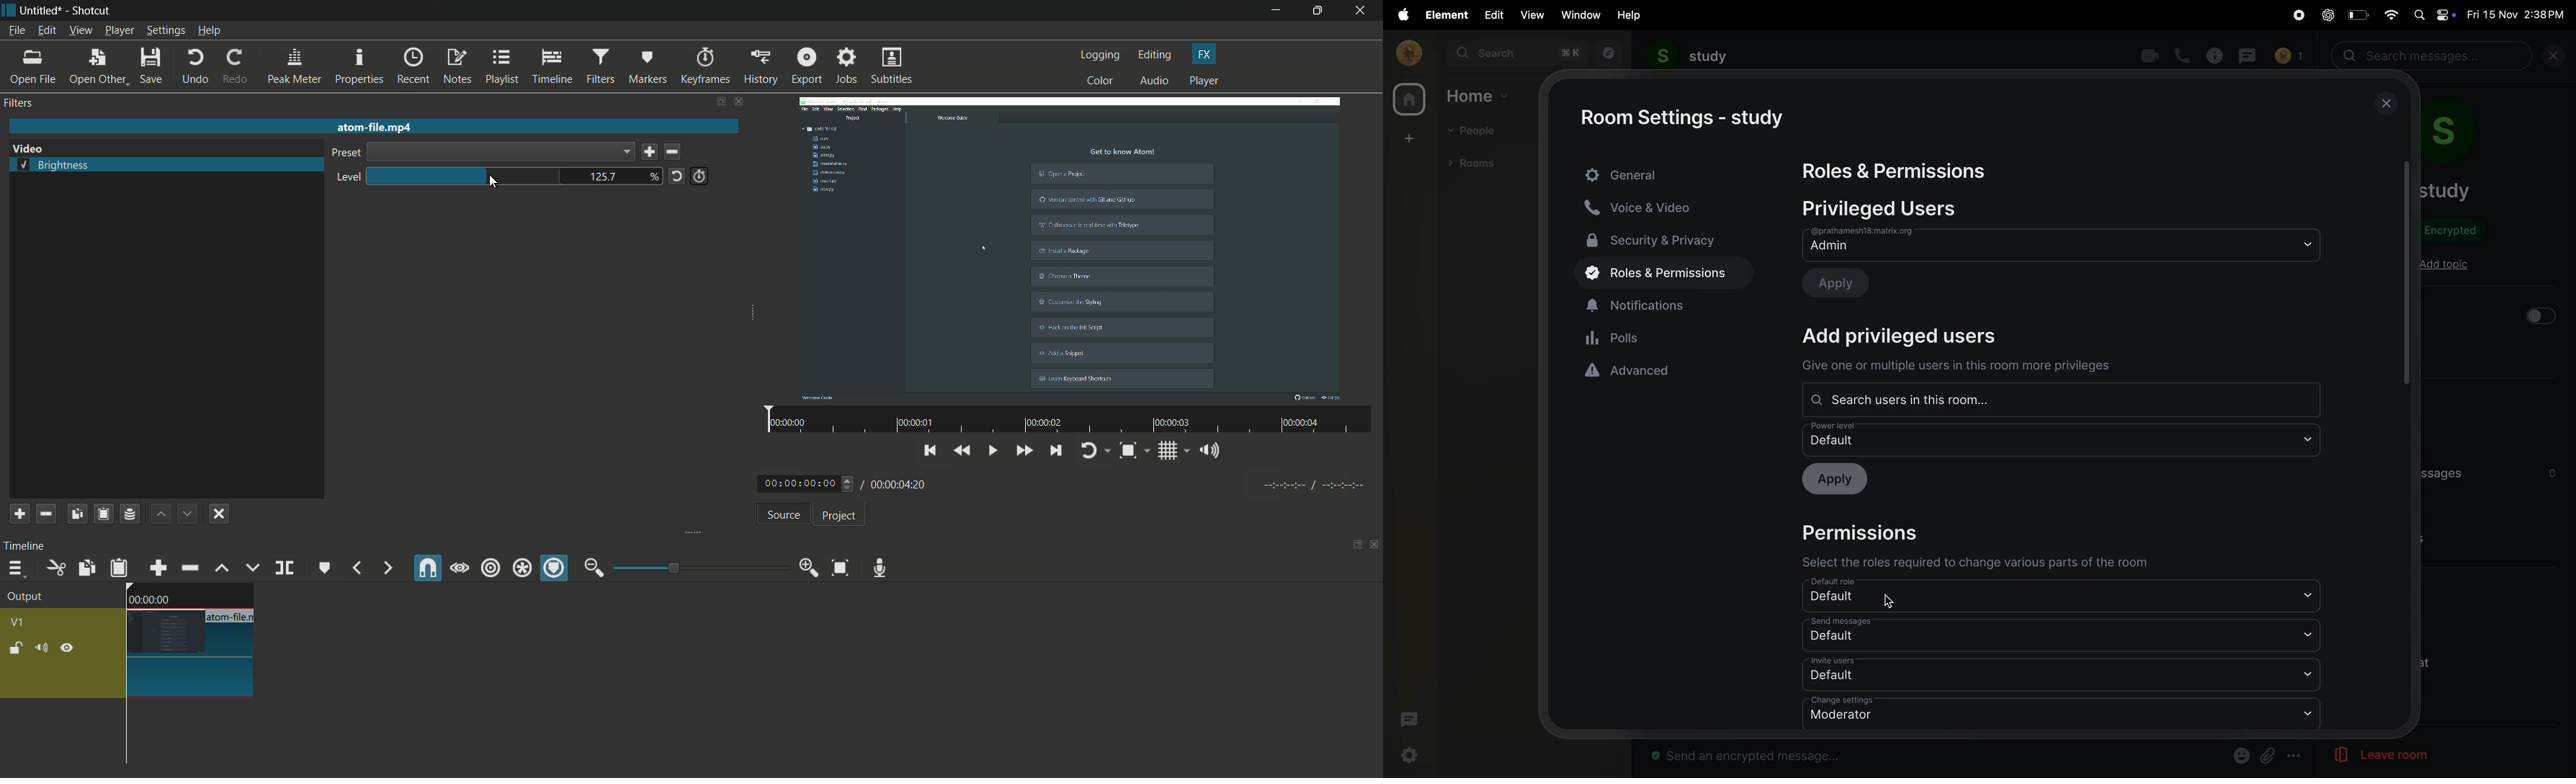 This screenshot has width=2576, height=784. Describe the element at coordinates (930, 449) in the screenshot. I see `skip to the previous point` at that location.